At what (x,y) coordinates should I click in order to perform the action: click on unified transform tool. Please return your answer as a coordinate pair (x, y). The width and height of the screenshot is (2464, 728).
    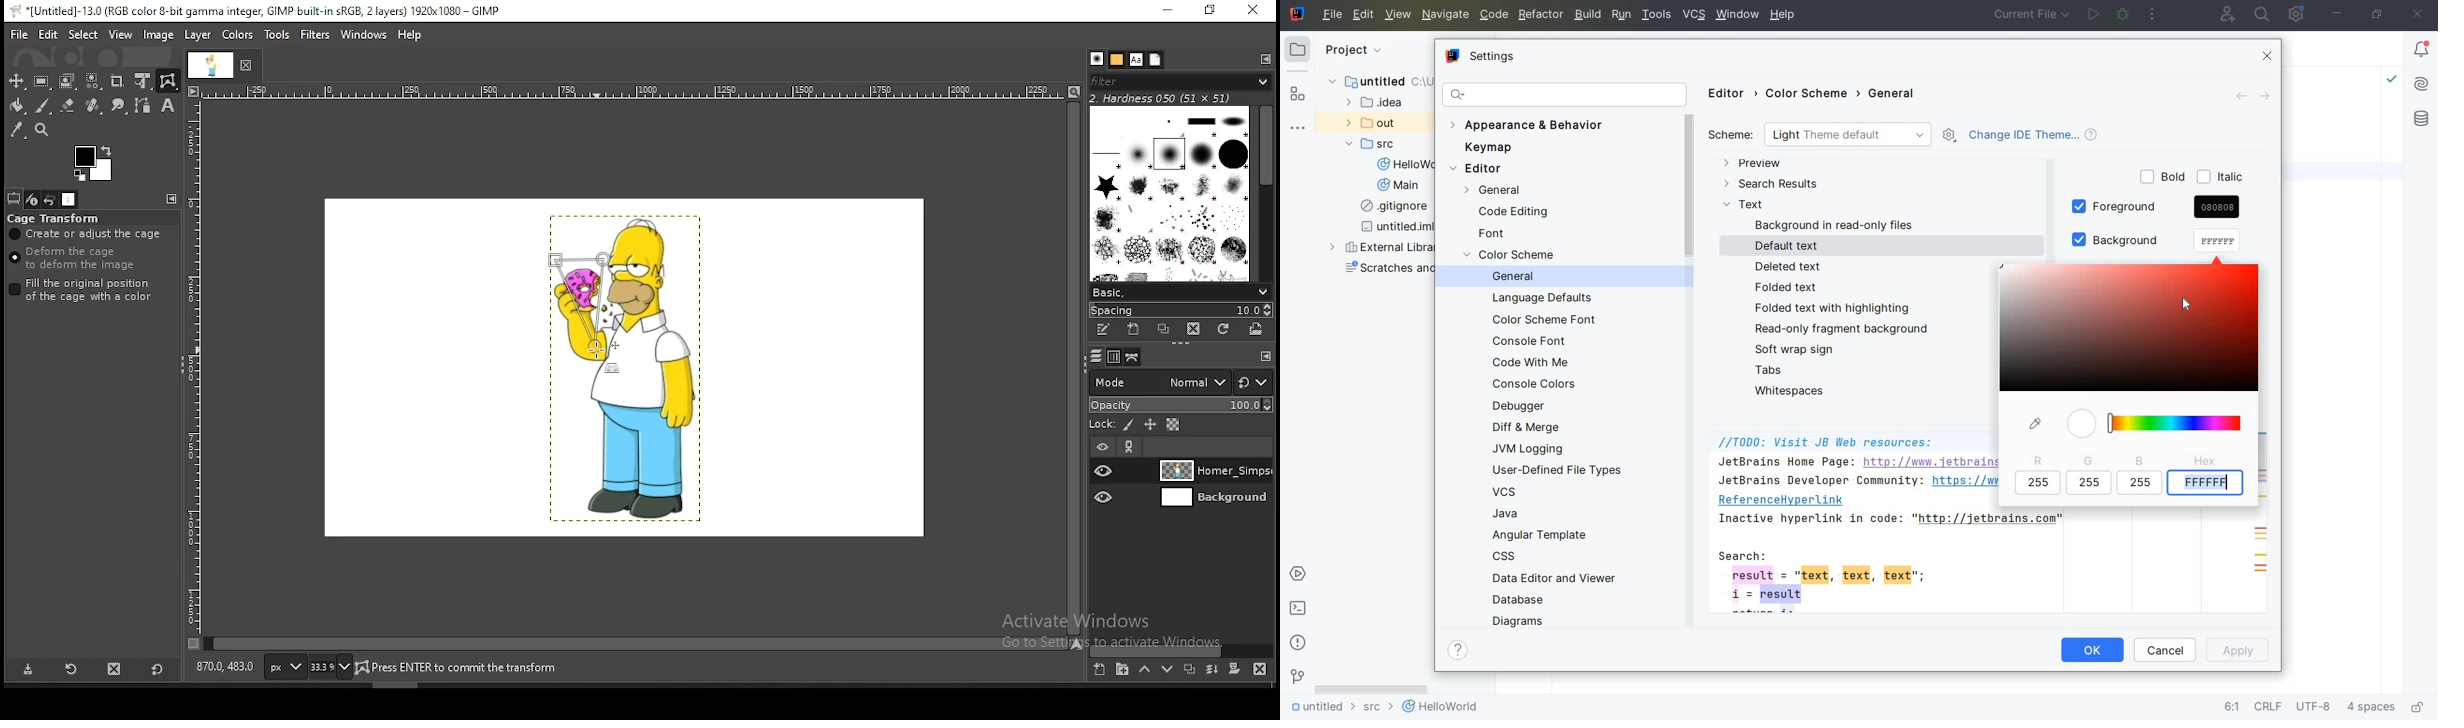
    Looking at the image, I should click on (143, 81).